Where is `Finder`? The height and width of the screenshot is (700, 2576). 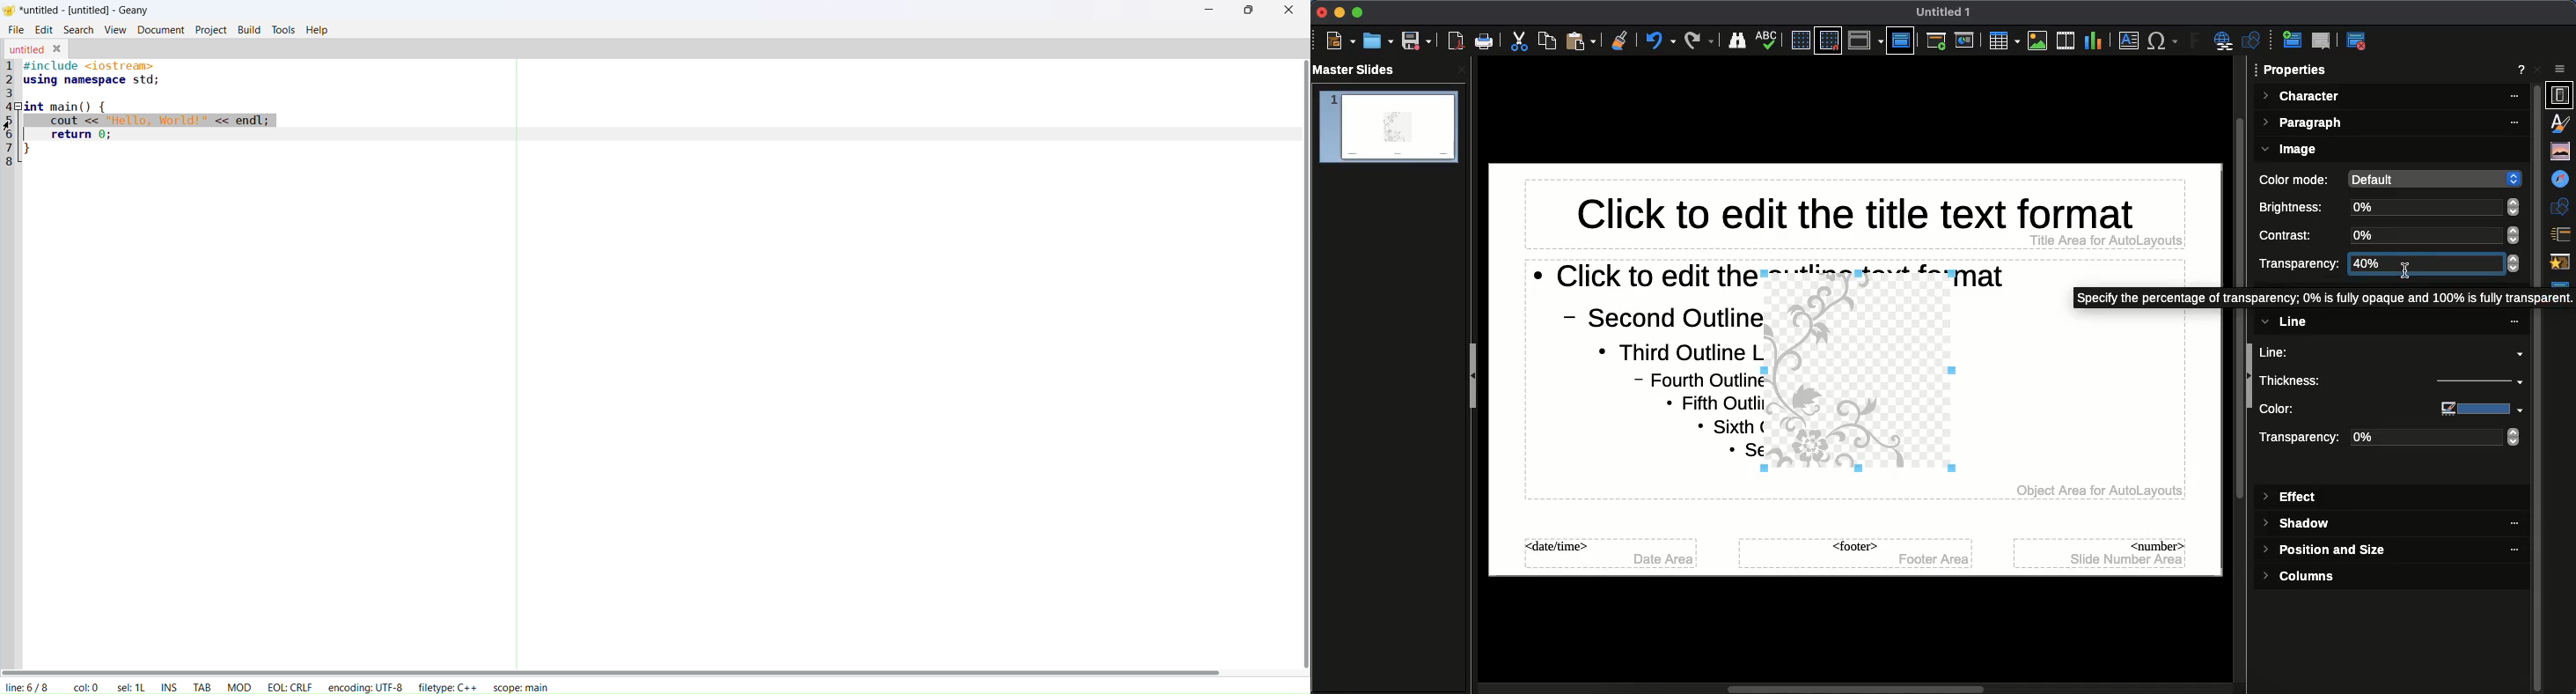 Finder is located at coordinates (1737, 41).